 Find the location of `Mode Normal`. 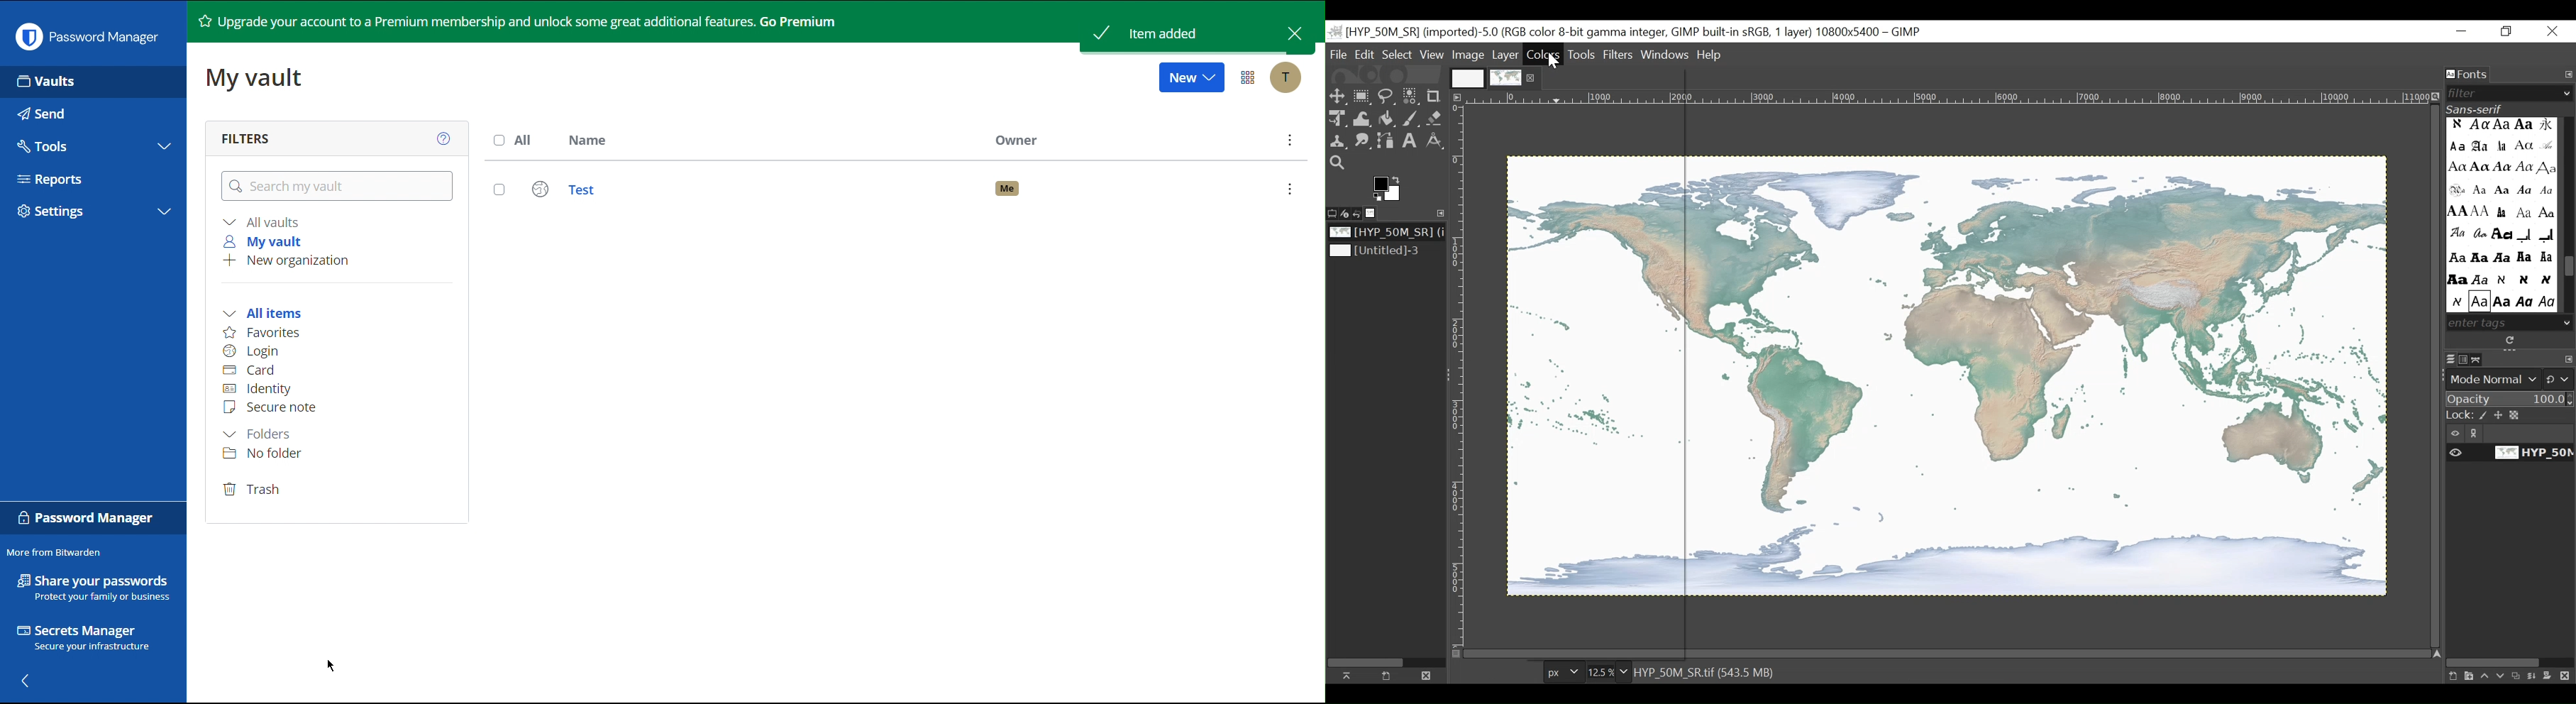

Mode Normal is located at coordinates (2512, 379).